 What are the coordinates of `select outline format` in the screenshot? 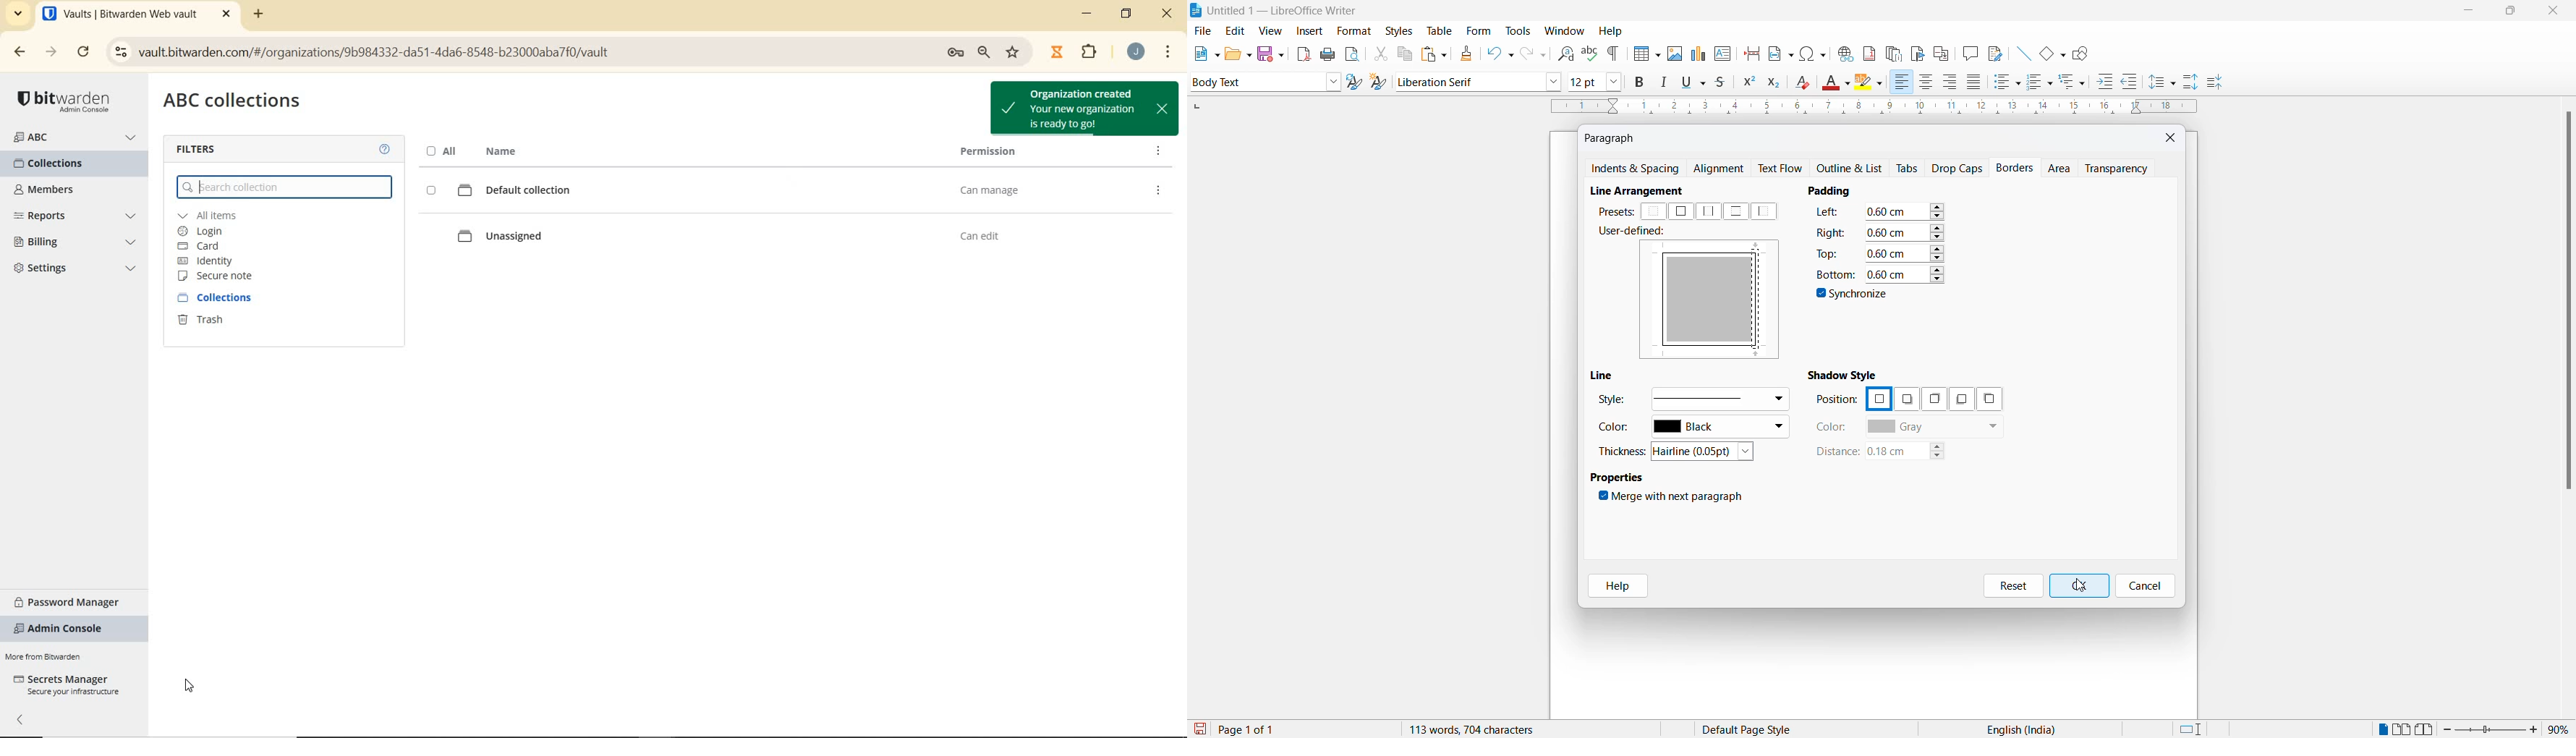 It's located at (2078, 81).